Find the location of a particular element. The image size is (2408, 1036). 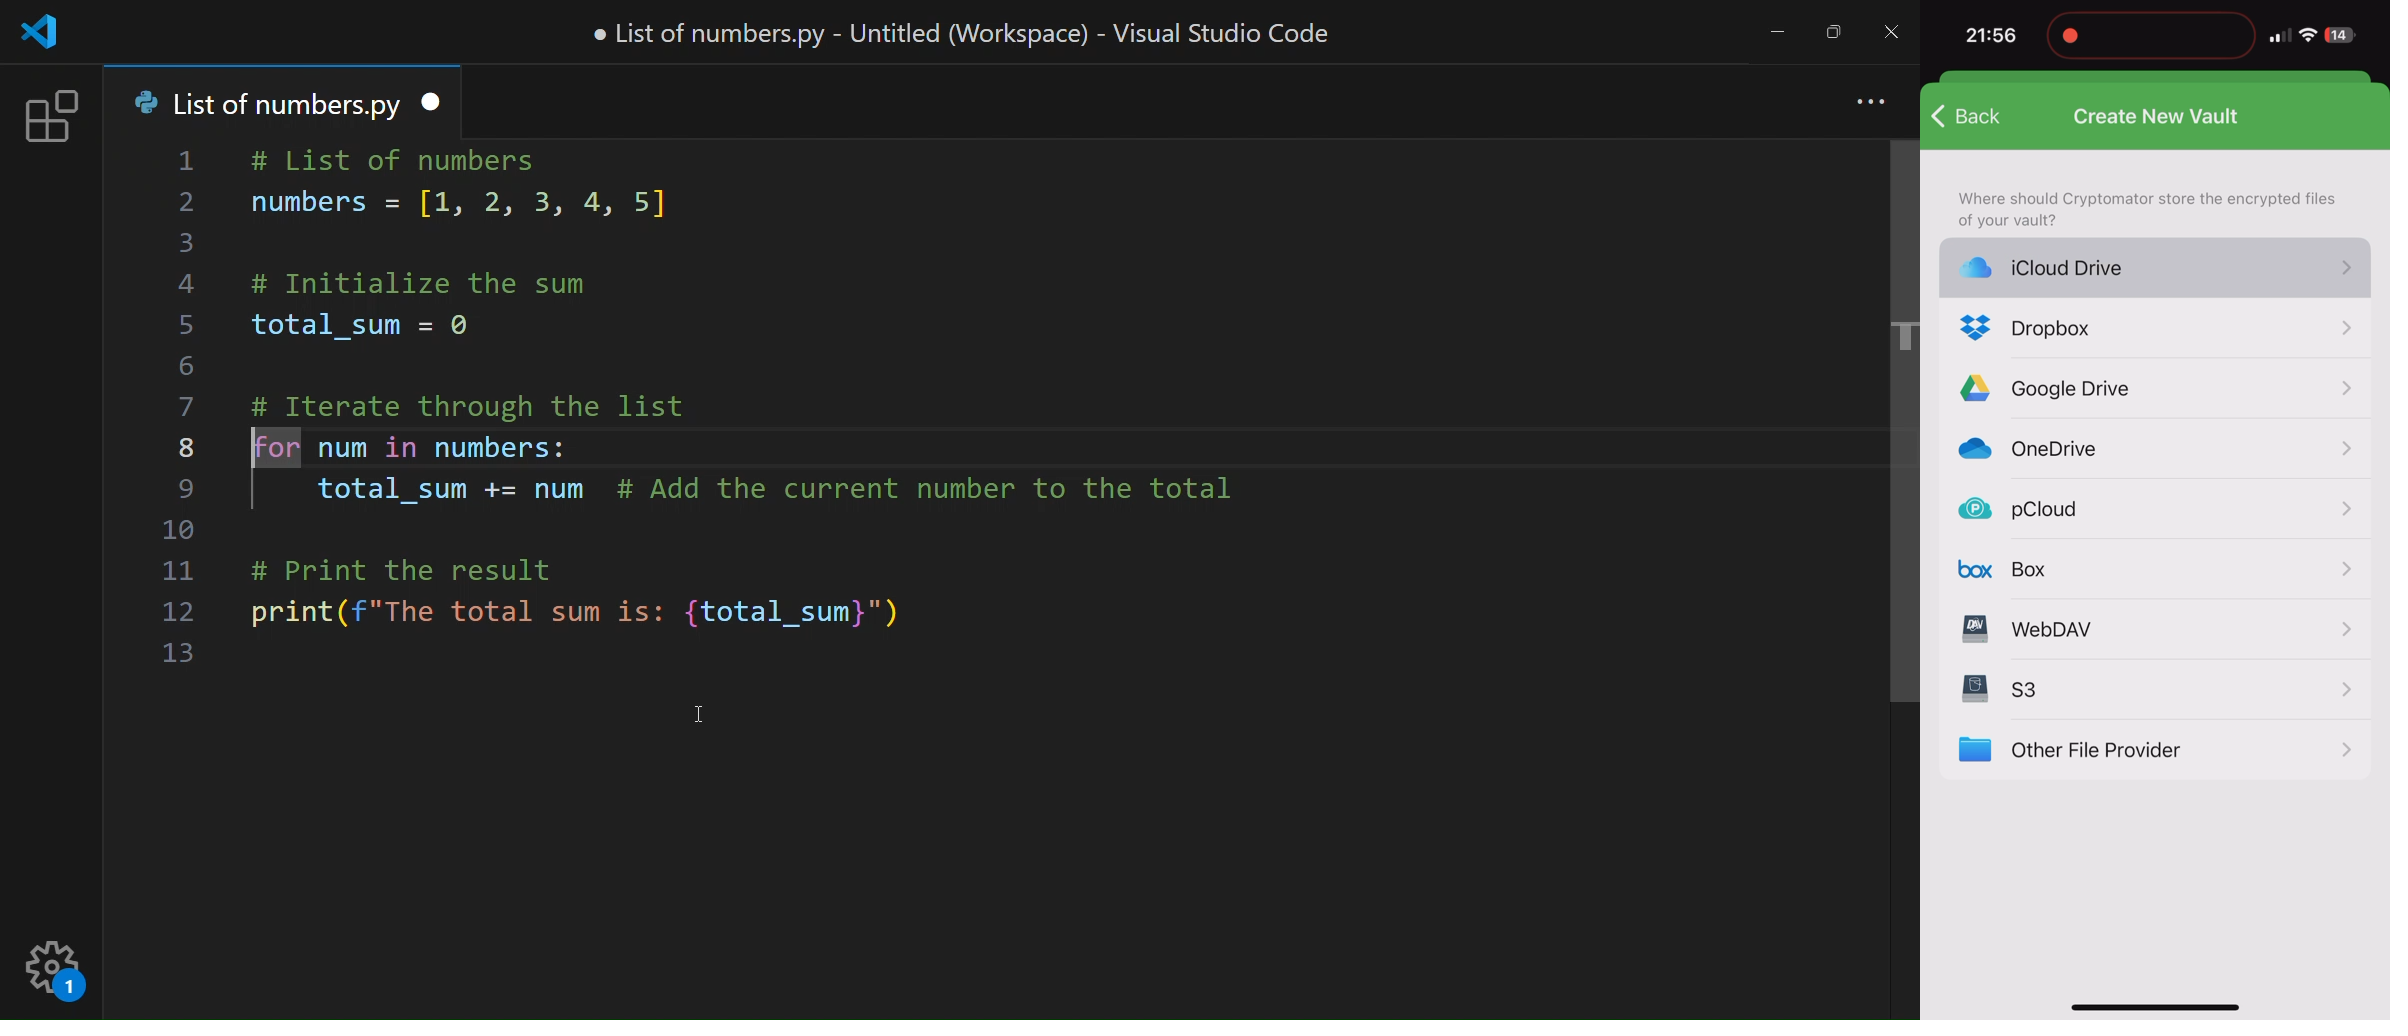

21:56 is located at coordinates (1990, 37).